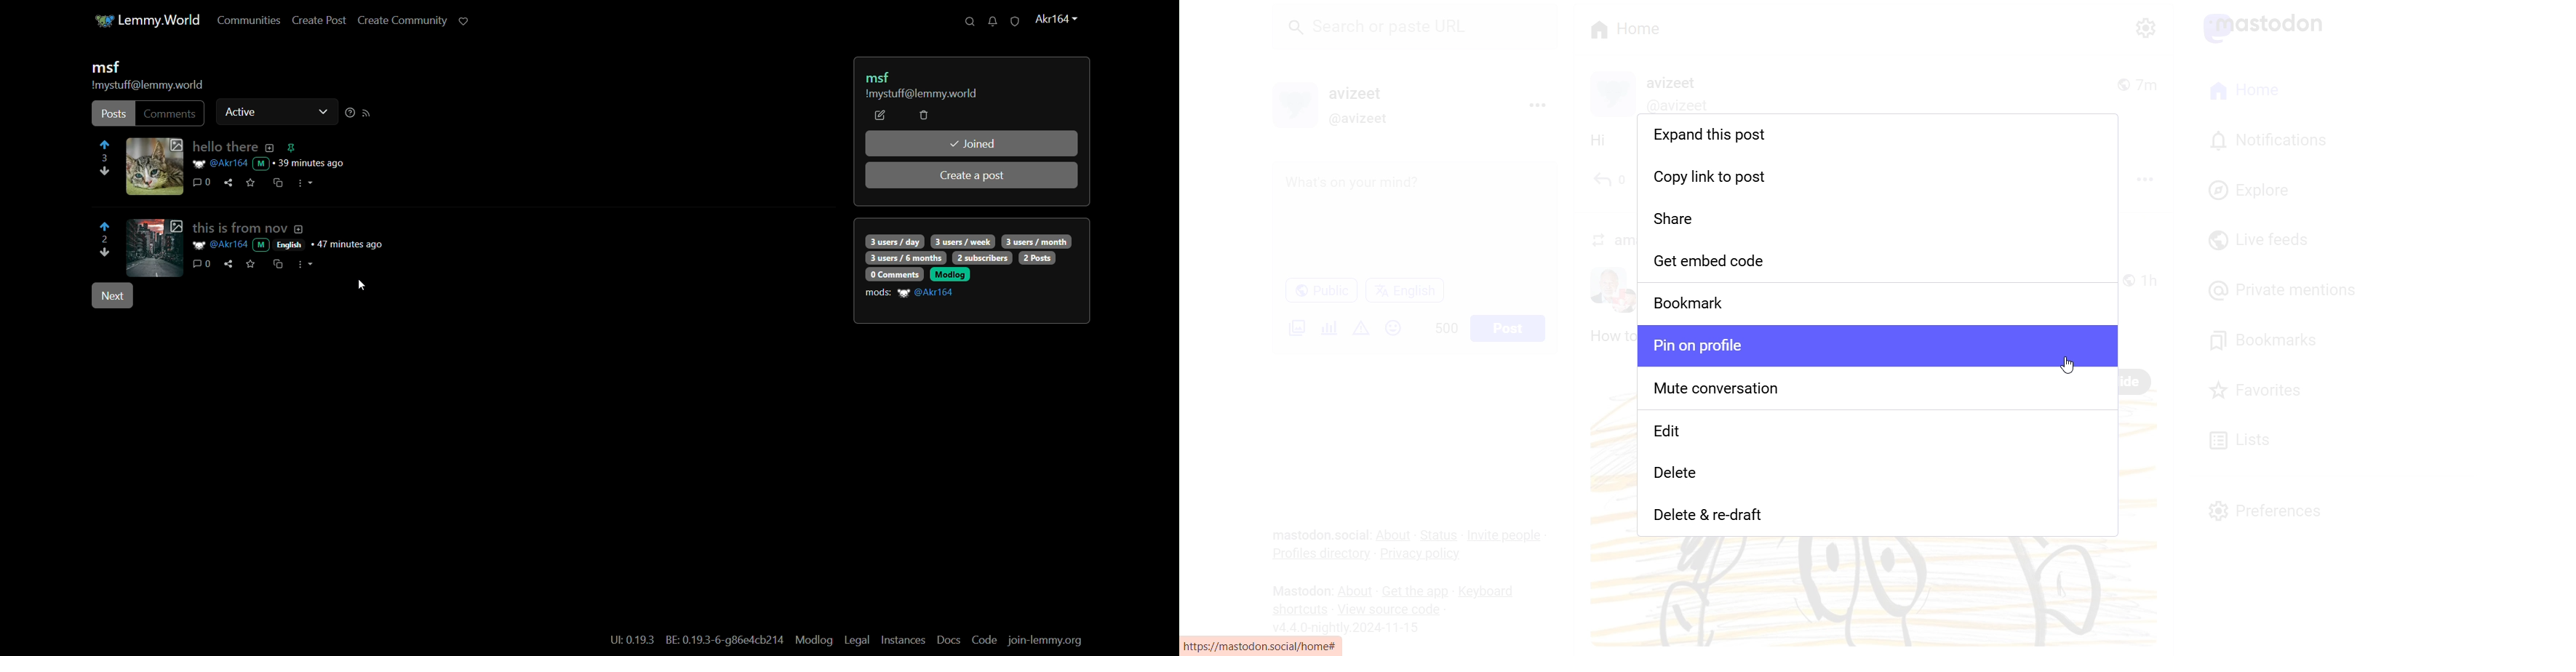 This screenshot has width=2576, height=672. I want to click on Delete and Re Draft, so click(1876, 518).